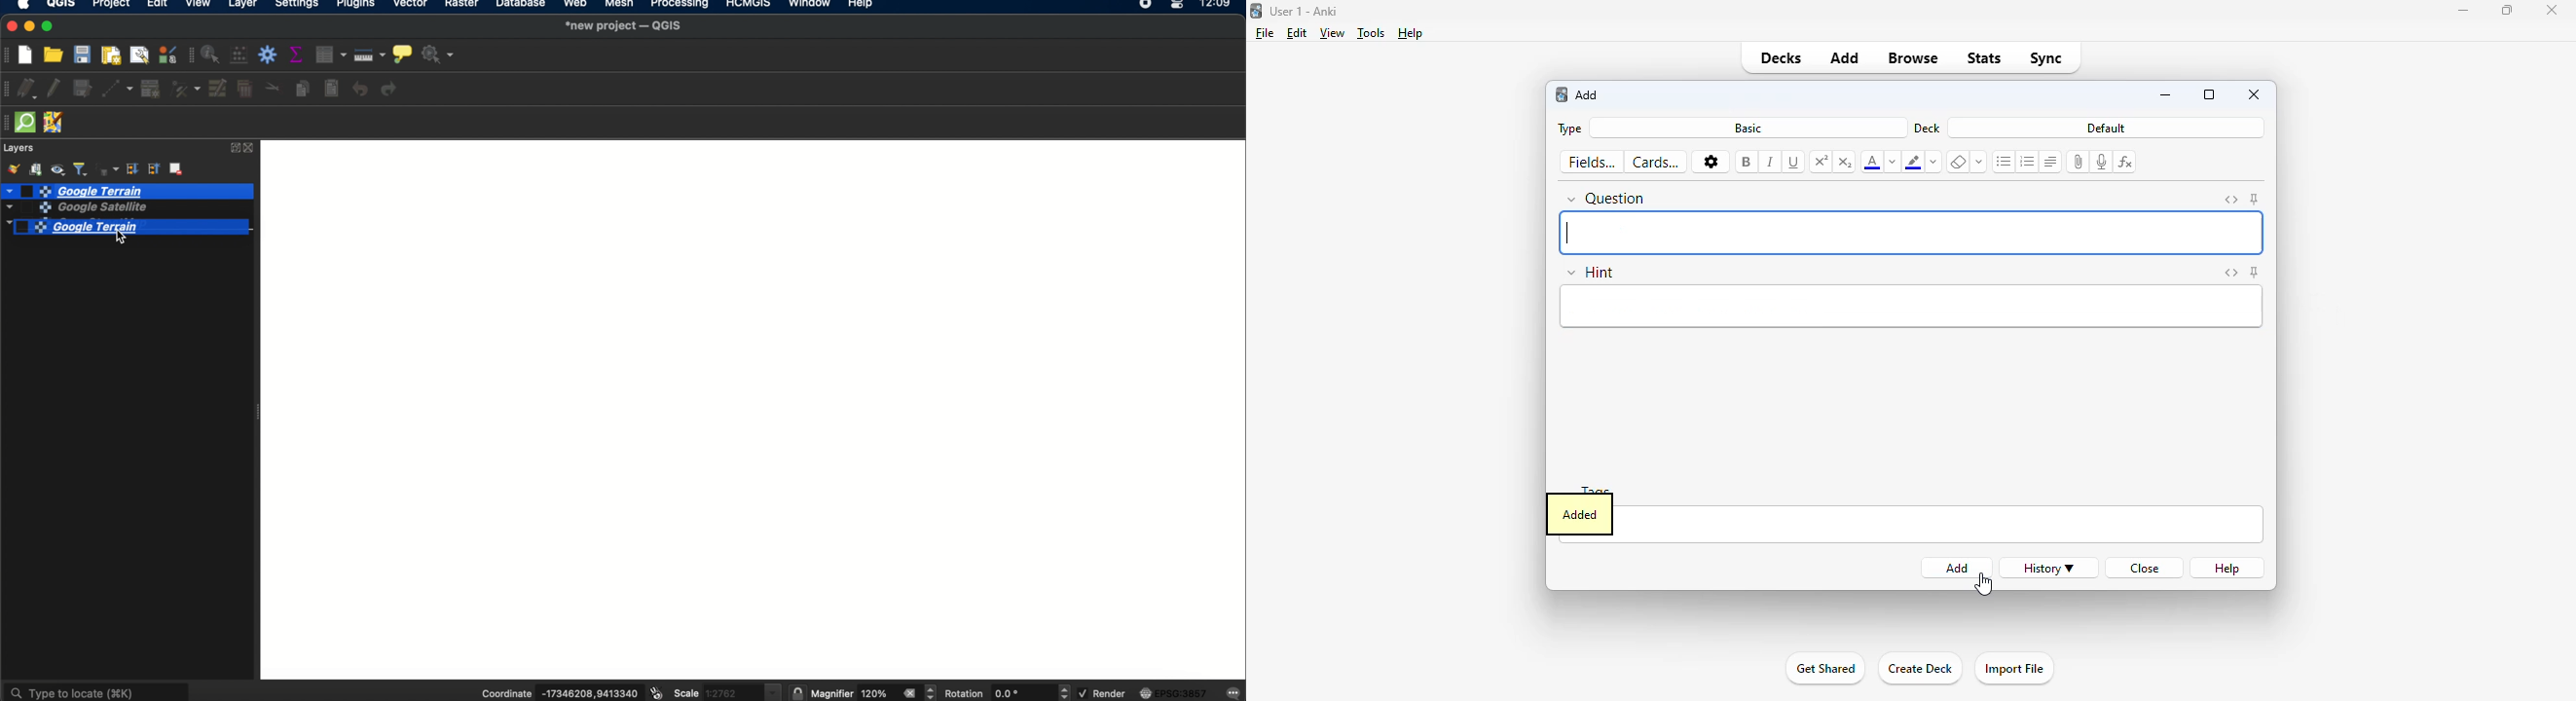 This screenshot has width=2576, height=728. What do you see at coordinates (2004, 163) in the screenshot?
I see `unordered list` at bounding box center [2004, 163].